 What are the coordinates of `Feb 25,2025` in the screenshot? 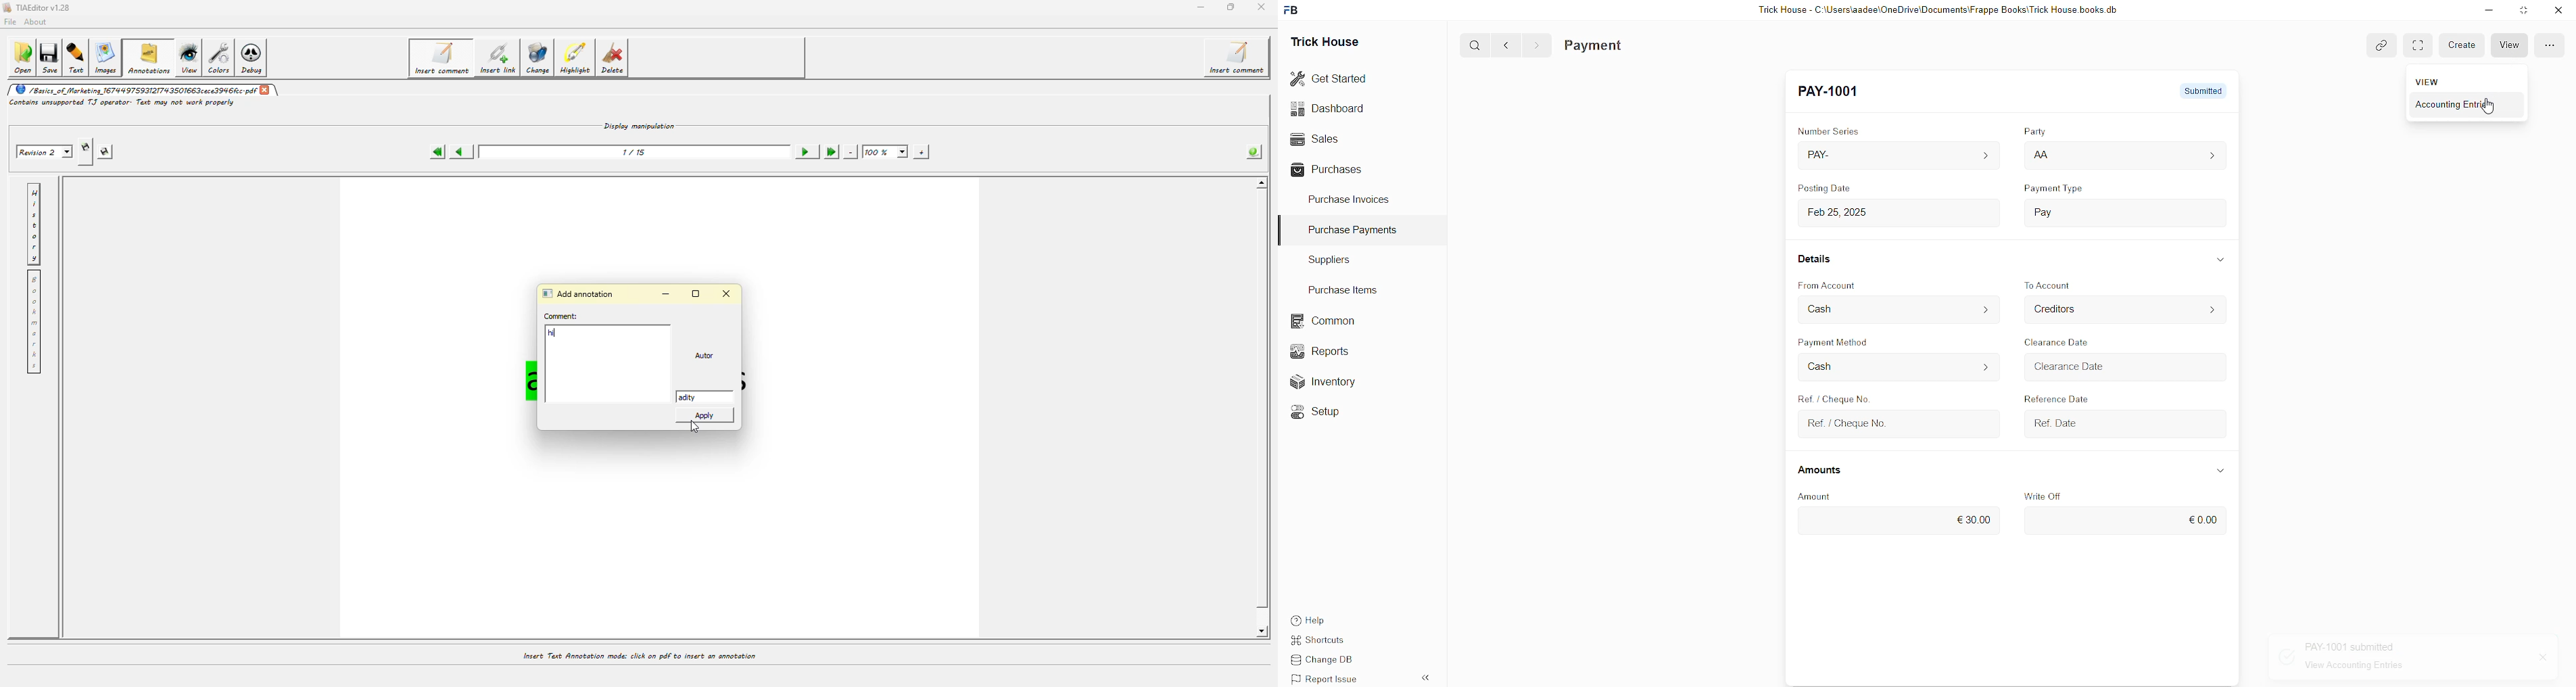 It's located at (1851, 212).